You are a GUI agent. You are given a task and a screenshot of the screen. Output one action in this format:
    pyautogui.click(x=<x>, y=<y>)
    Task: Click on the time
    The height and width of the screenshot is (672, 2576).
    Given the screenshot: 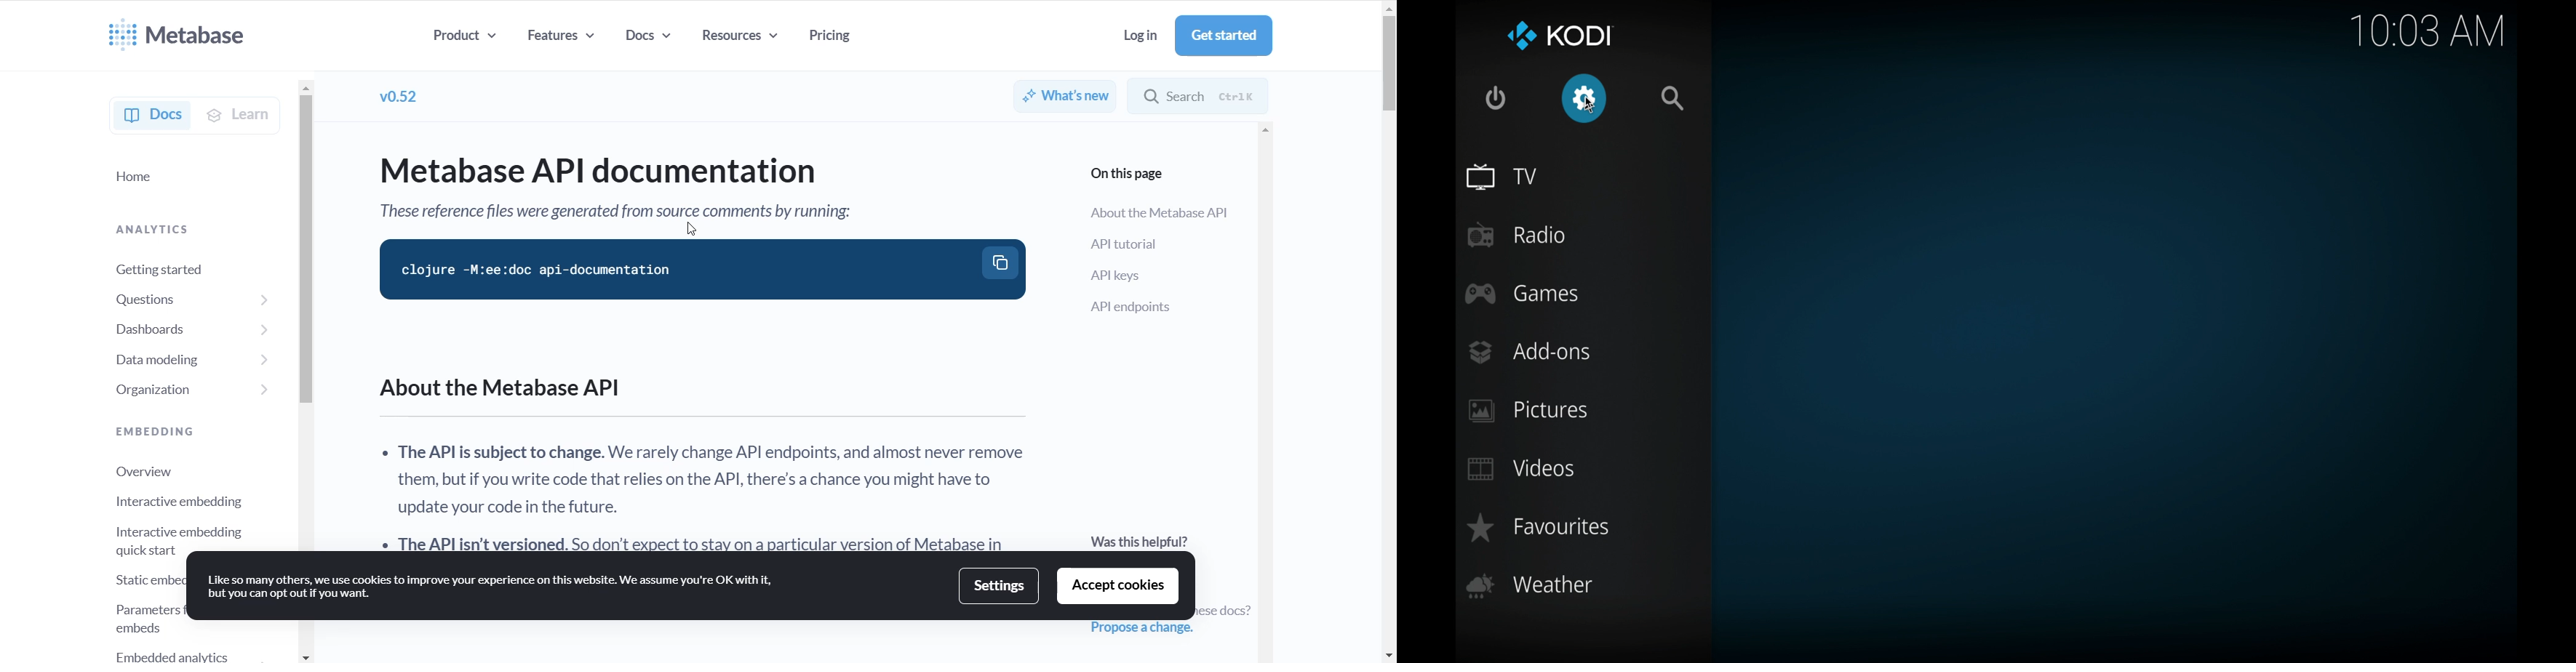 What is the action you would take?
    pyautogui.click(x=2432, y=34)
    